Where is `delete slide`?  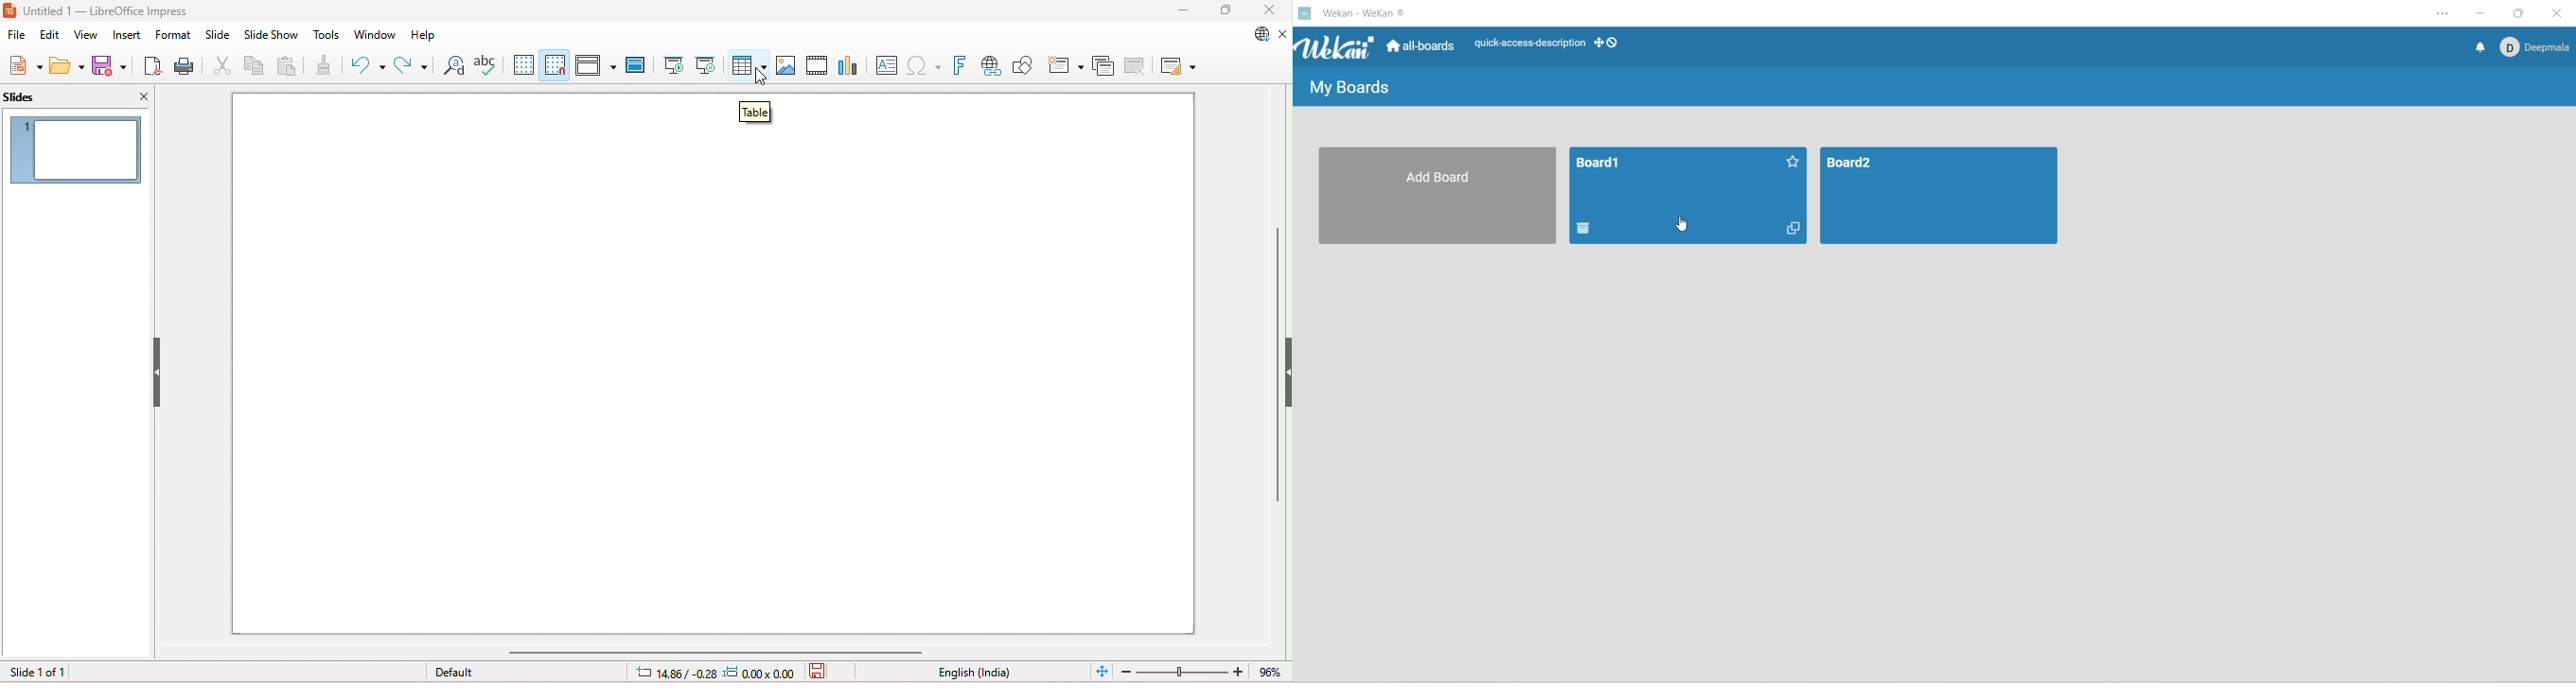
delete slide is located at coordinates (1138, 66).